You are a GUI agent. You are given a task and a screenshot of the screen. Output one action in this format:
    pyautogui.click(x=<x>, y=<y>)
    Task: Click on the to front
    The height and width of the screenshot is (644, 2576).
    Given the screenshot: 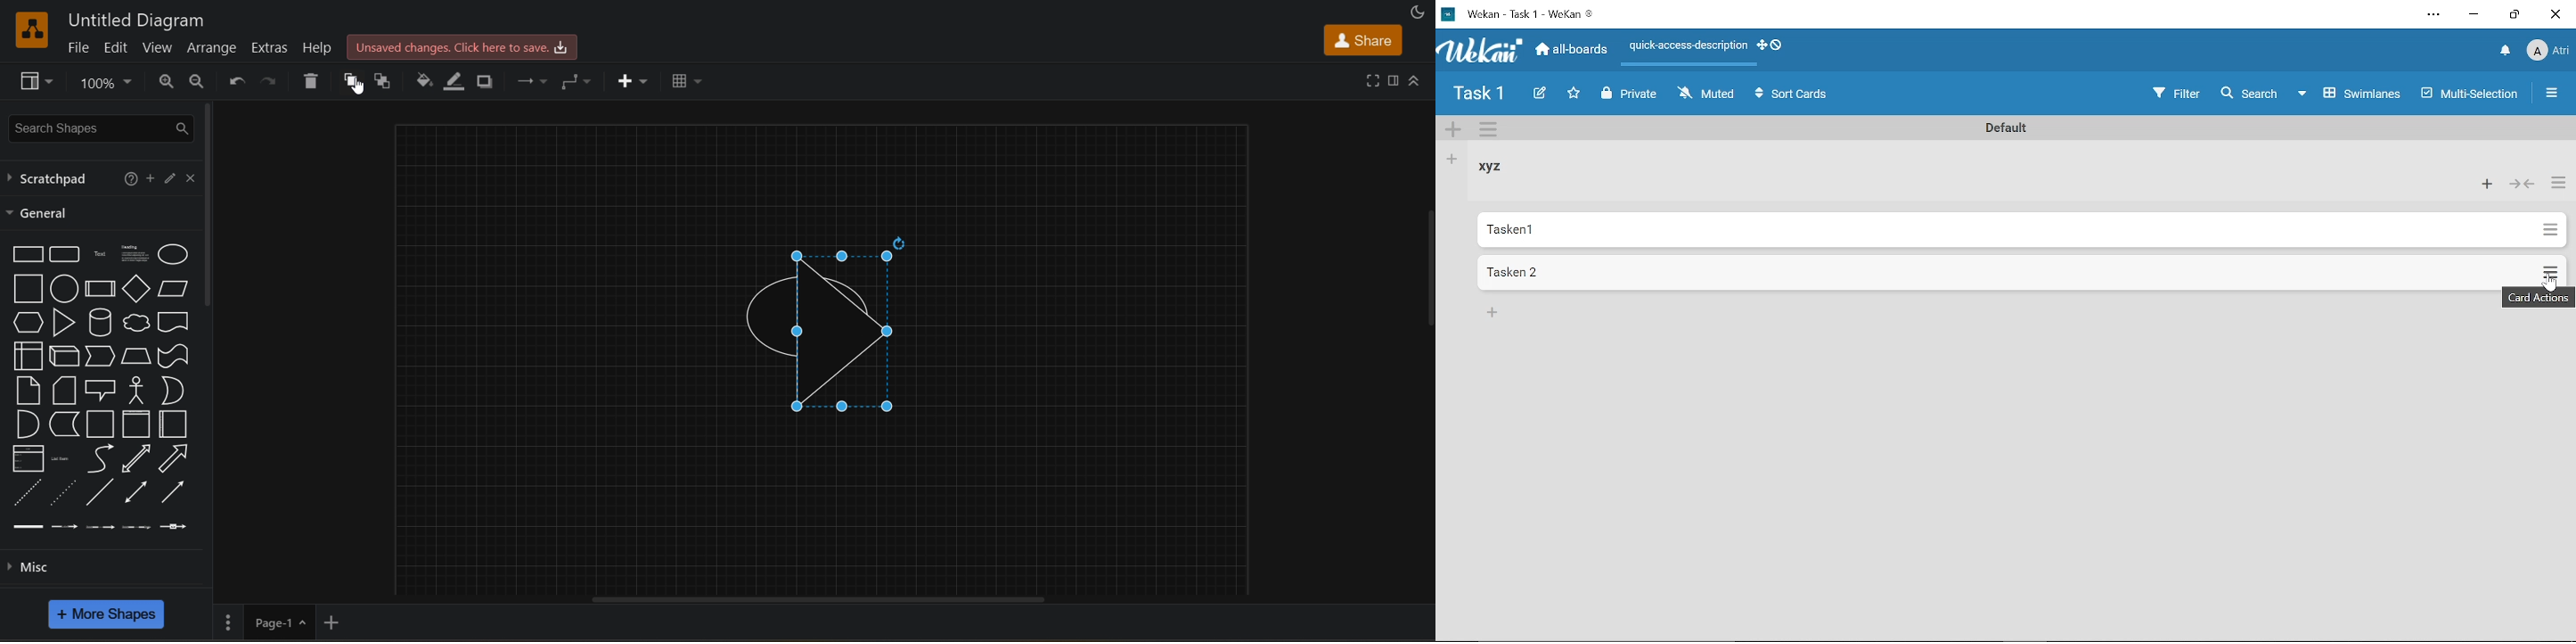 What is the action you would take?
    pyautogui.click(x=348, y=80)
    